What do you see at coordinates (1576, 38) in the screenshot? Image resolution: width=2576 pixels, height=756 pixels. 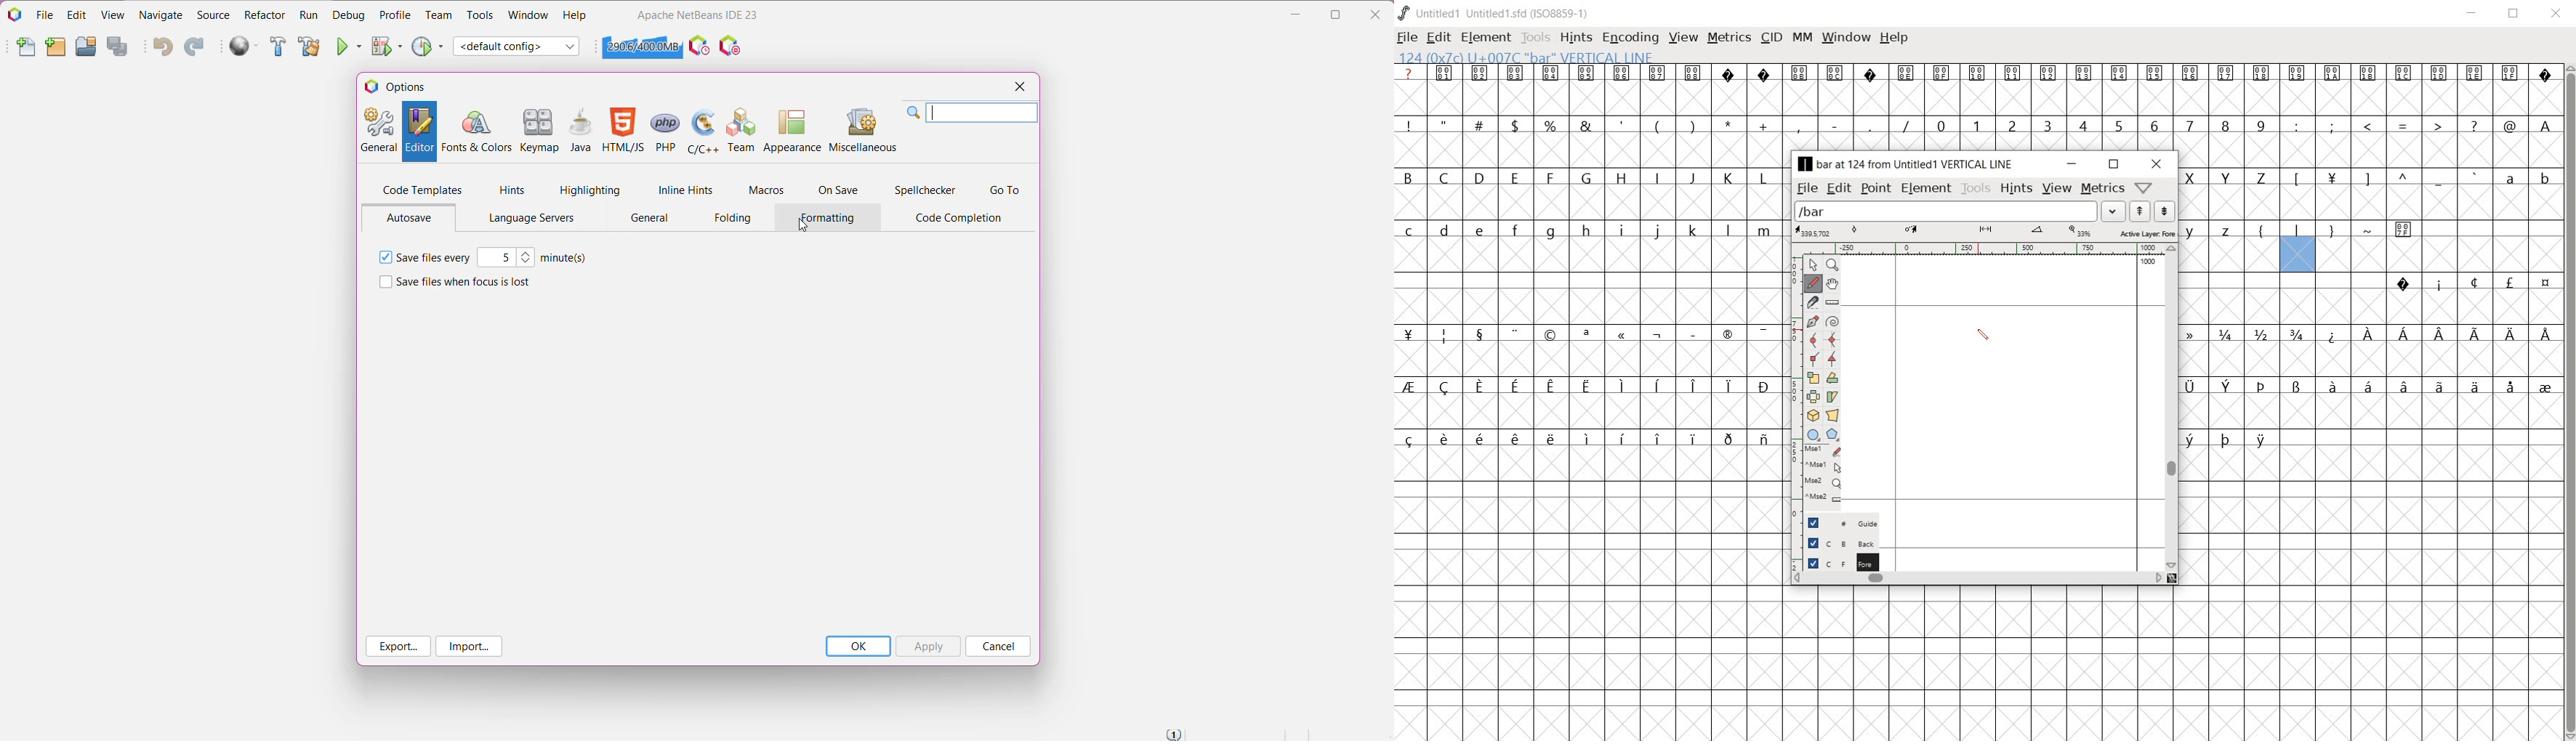 I see `hints` at bounding box center [1576, 38].